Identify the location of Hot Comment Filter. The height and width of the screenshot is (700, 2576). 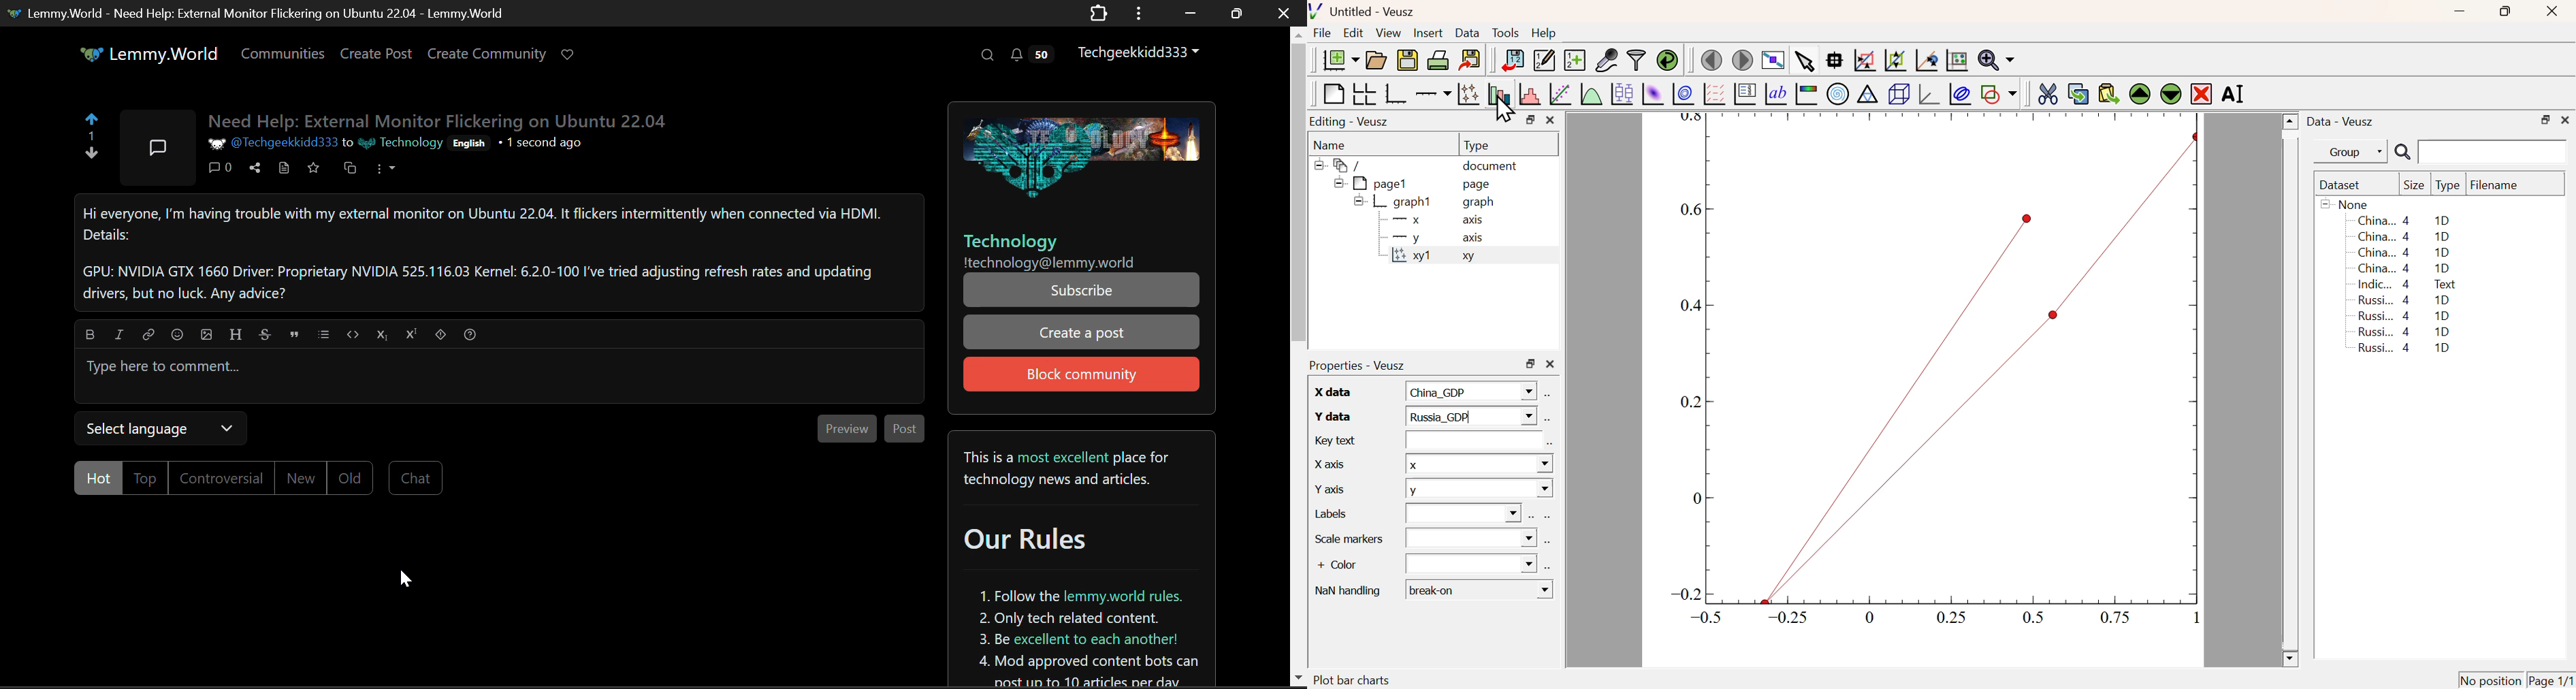
(98, 477).